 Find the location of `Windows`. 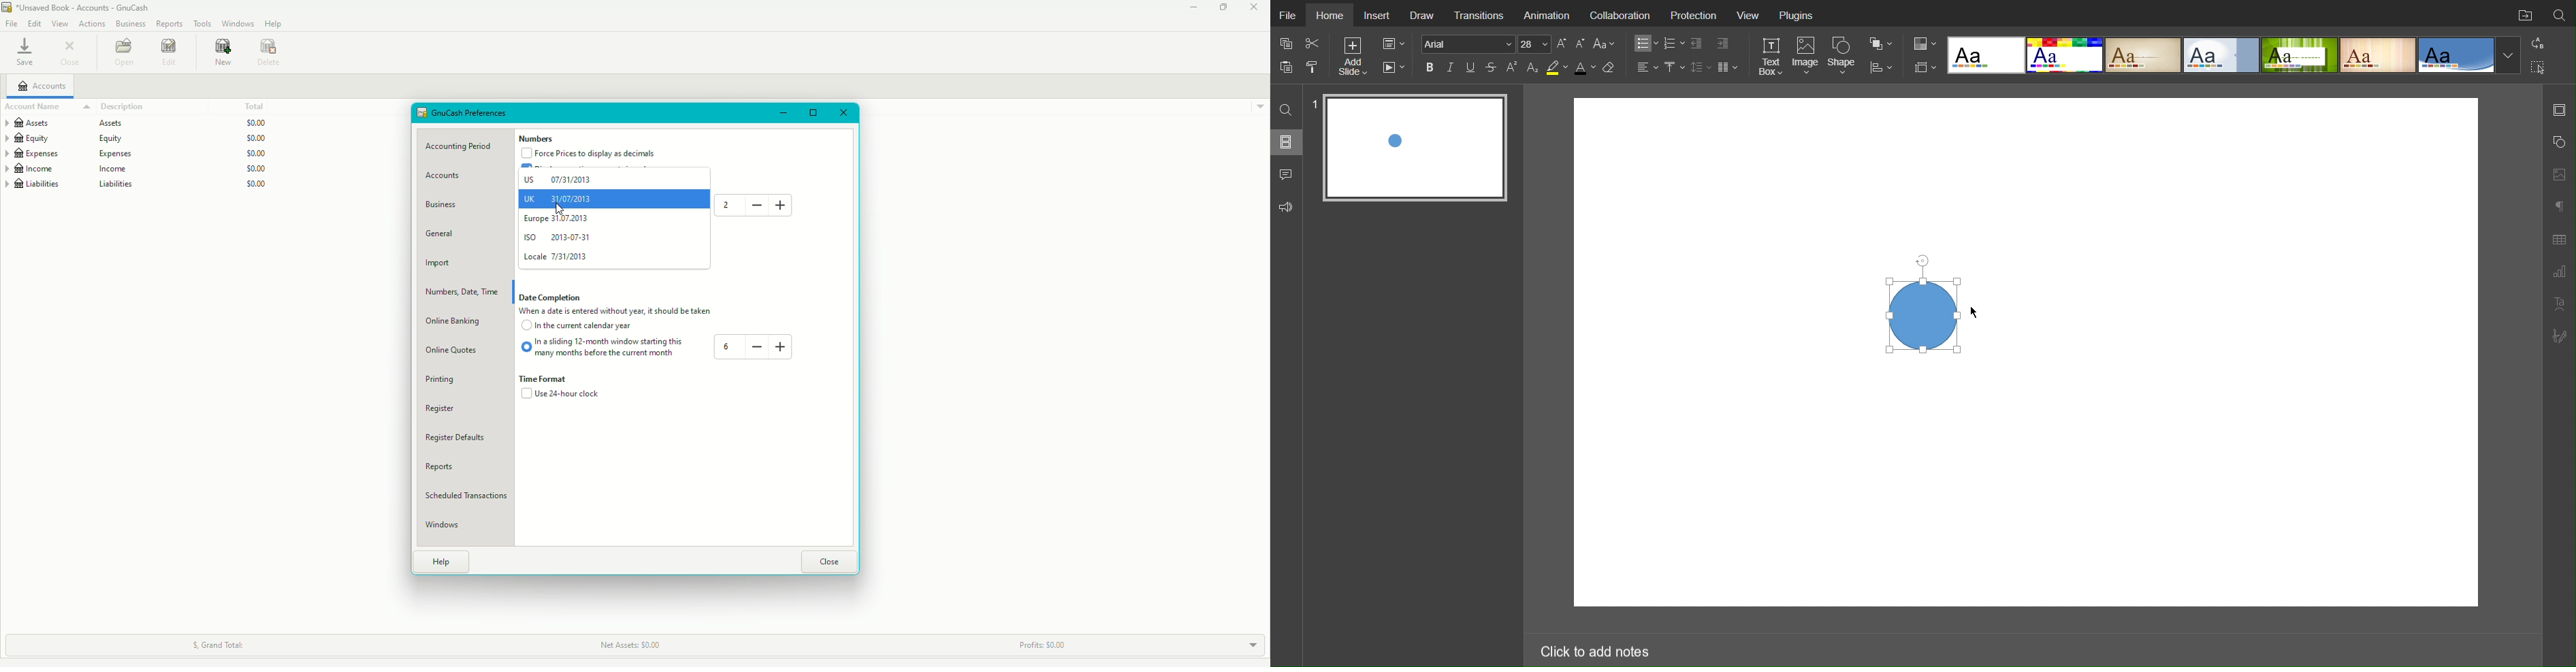

Windows is located at coordinates (237, 24).